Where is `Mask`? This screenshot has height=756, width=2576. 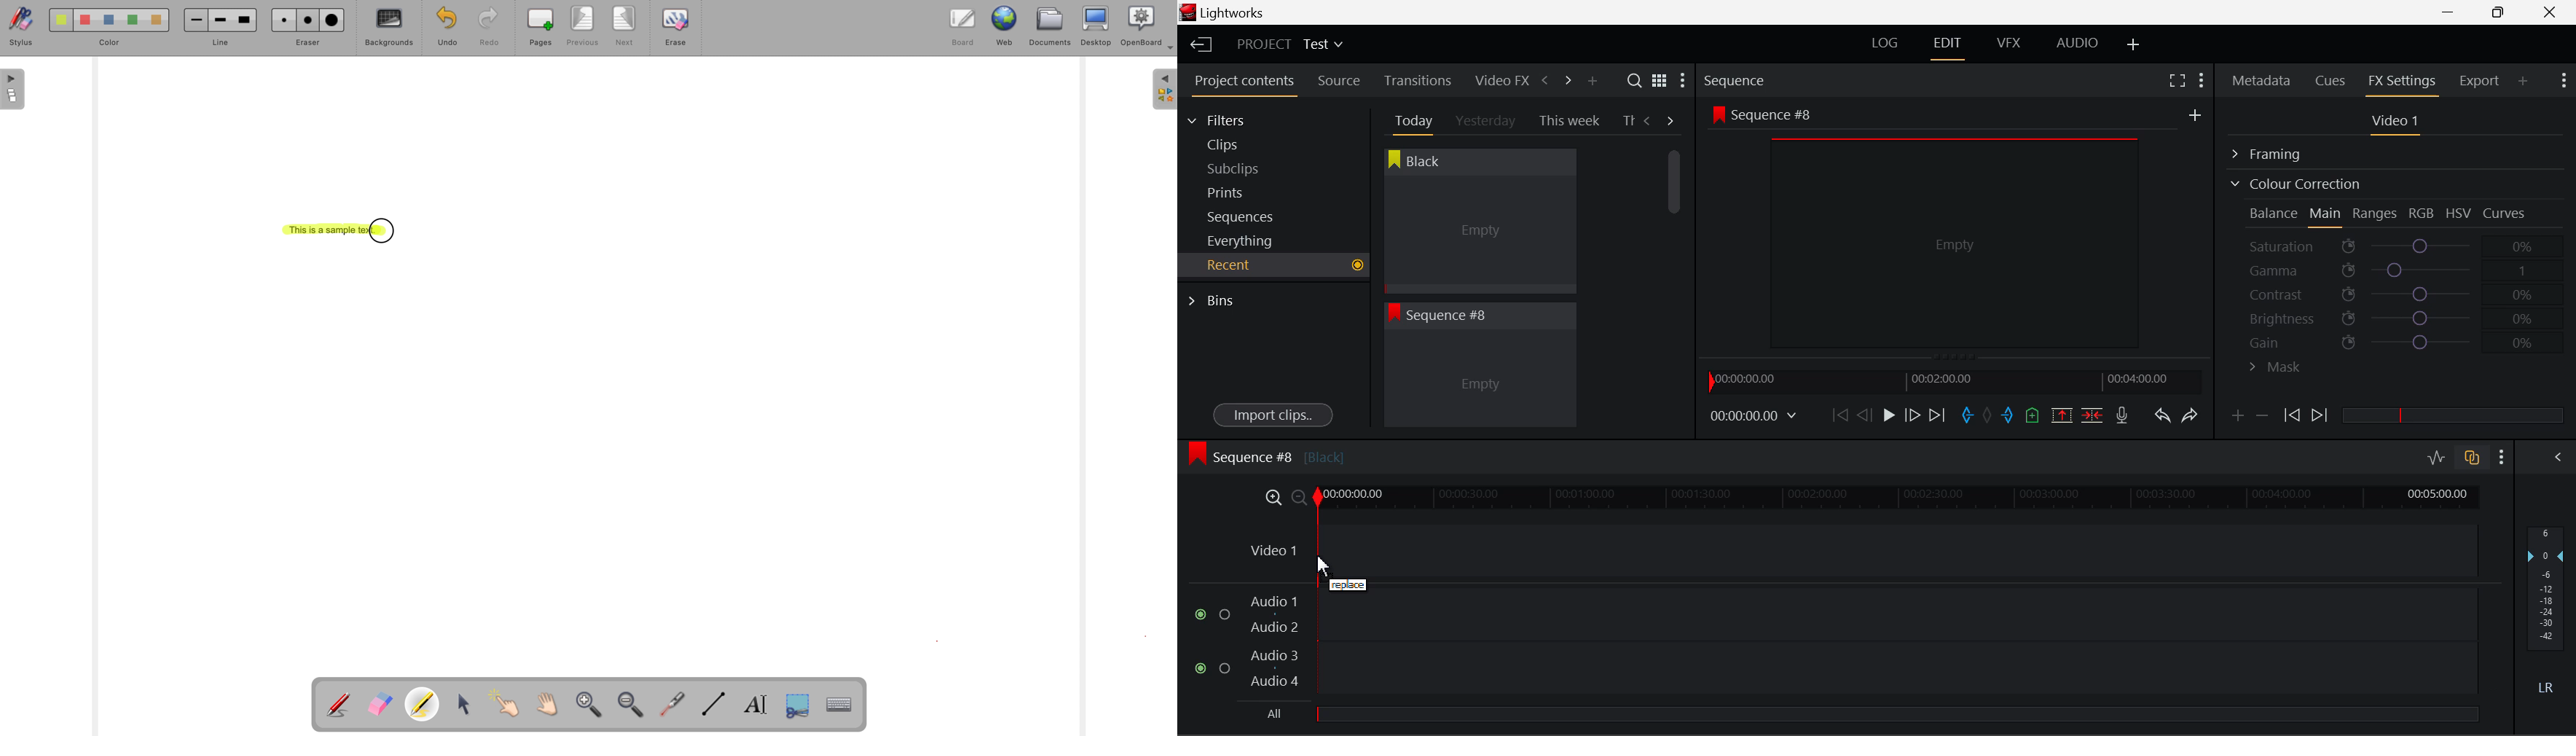
Mask is located at coordinates (2276, 369).